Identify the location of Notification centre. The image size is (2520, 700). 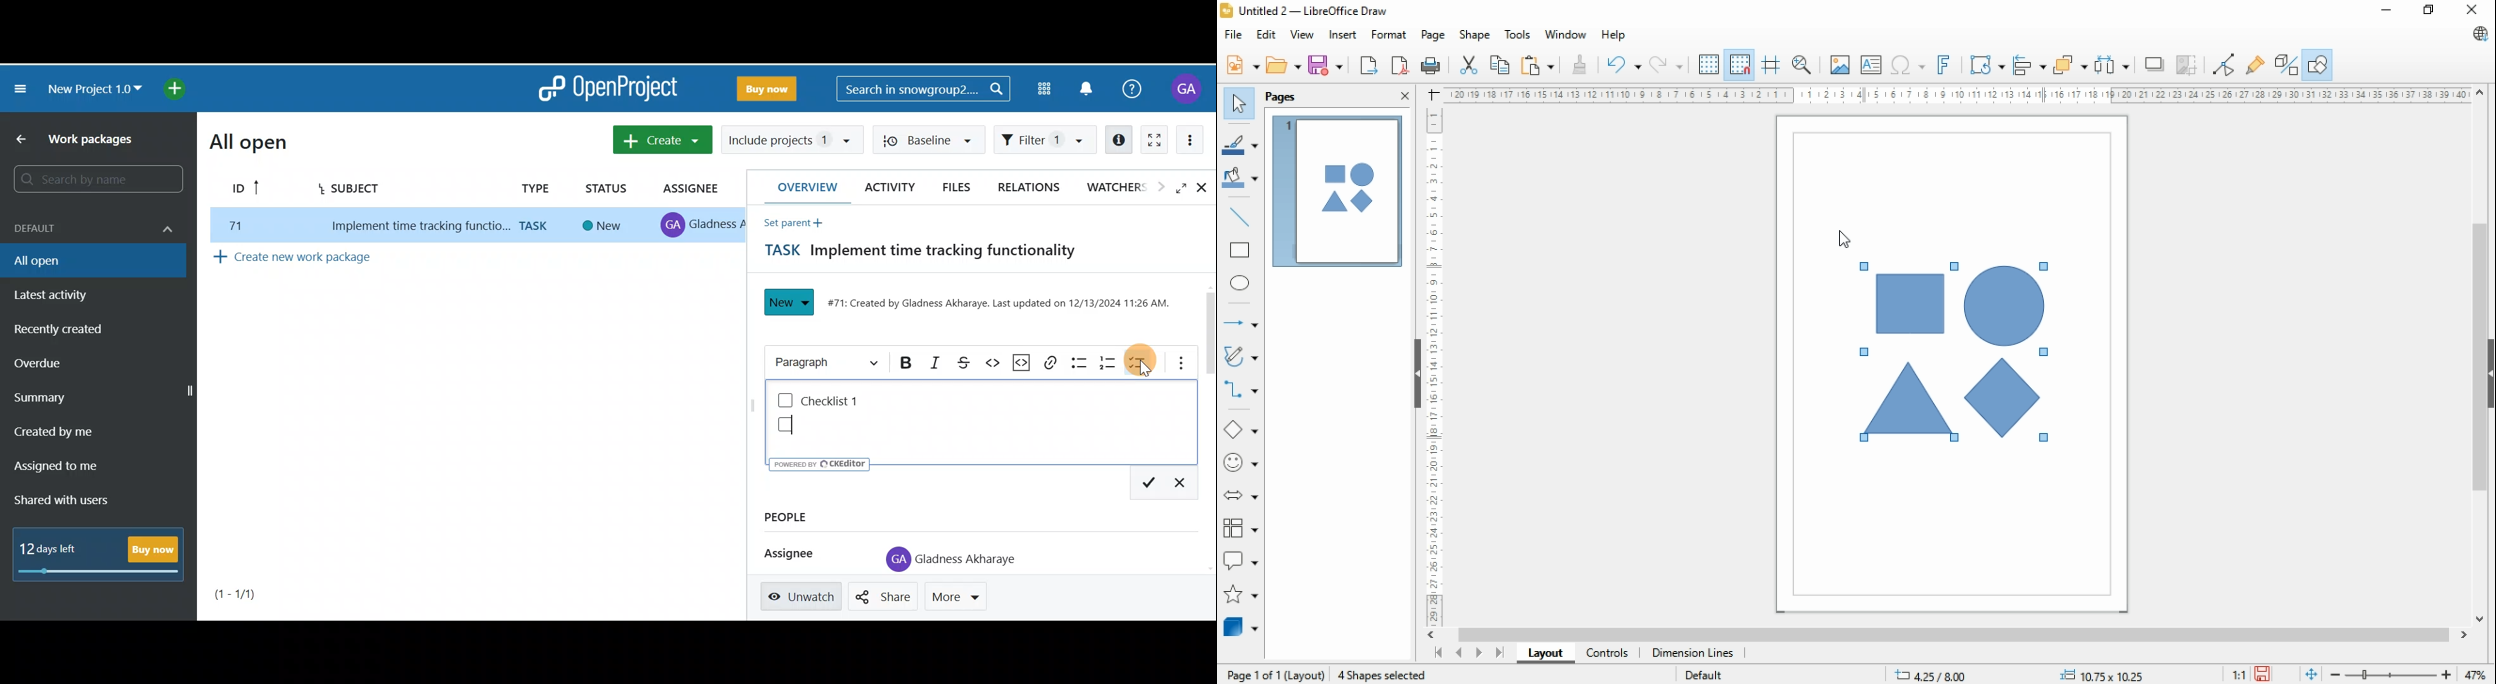
(1094, 88).